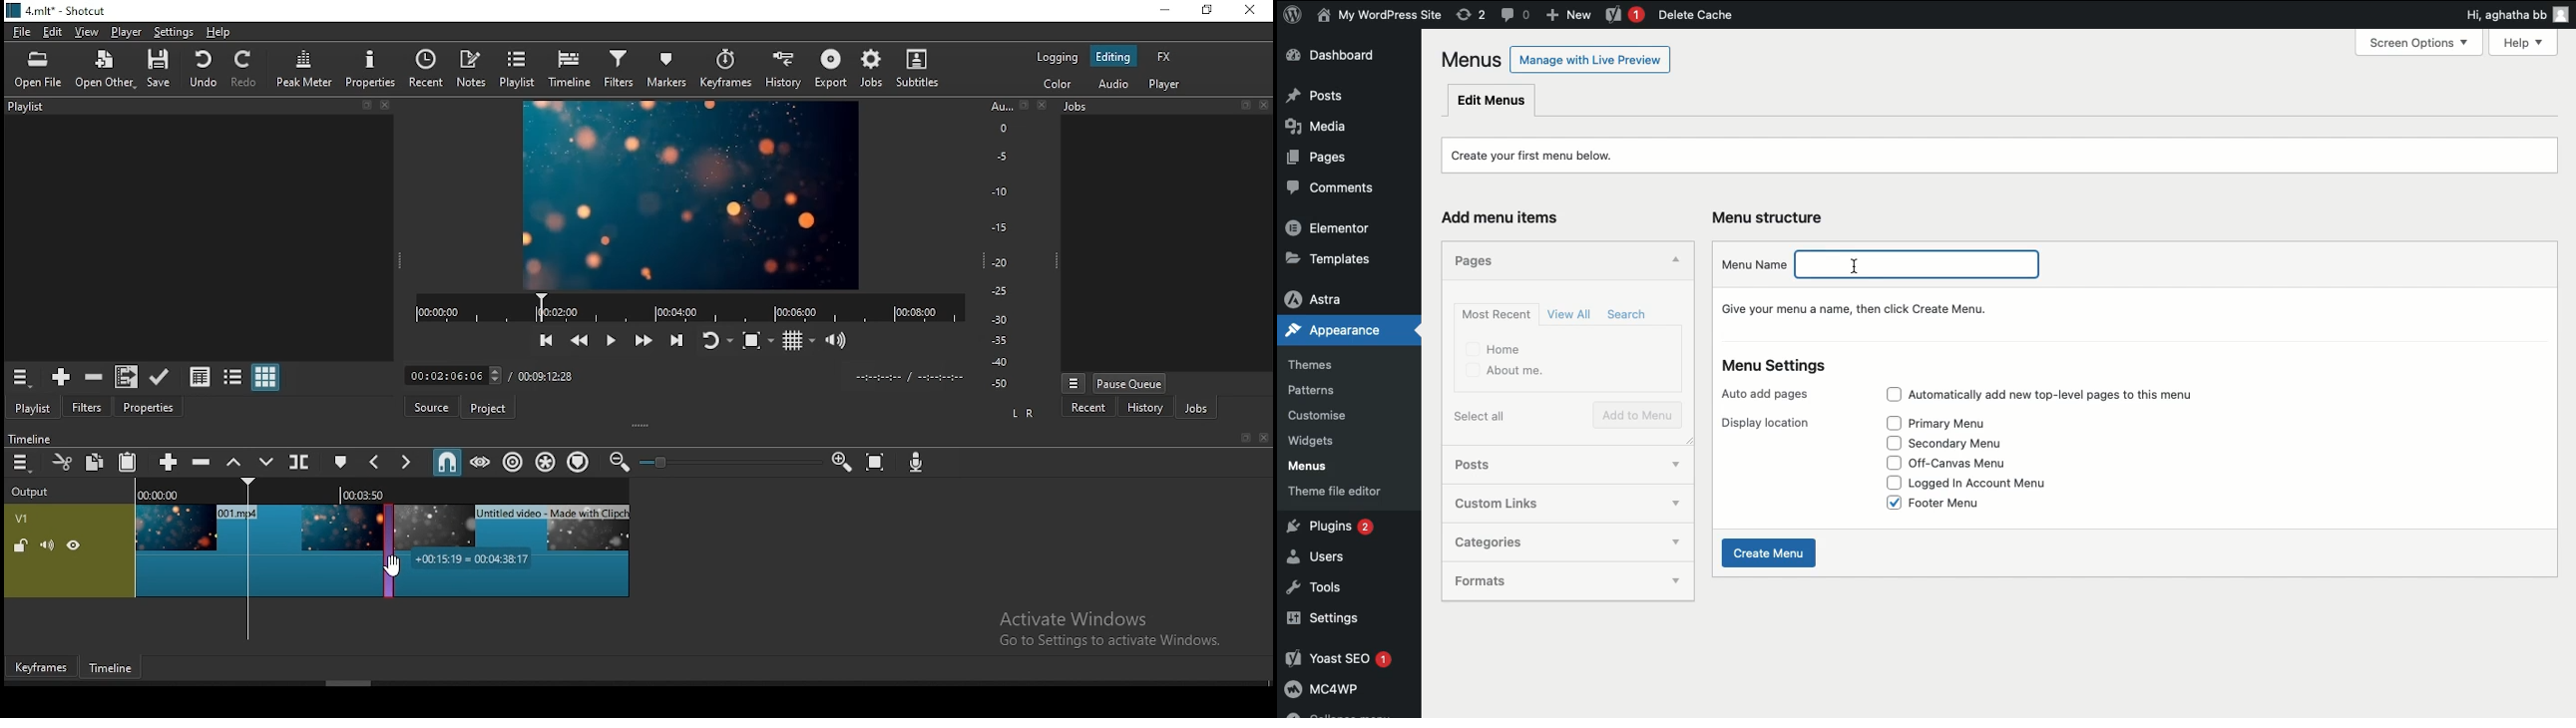 This screenshot has width=2576, height=728. I want to click on close, so click(1264, 438).